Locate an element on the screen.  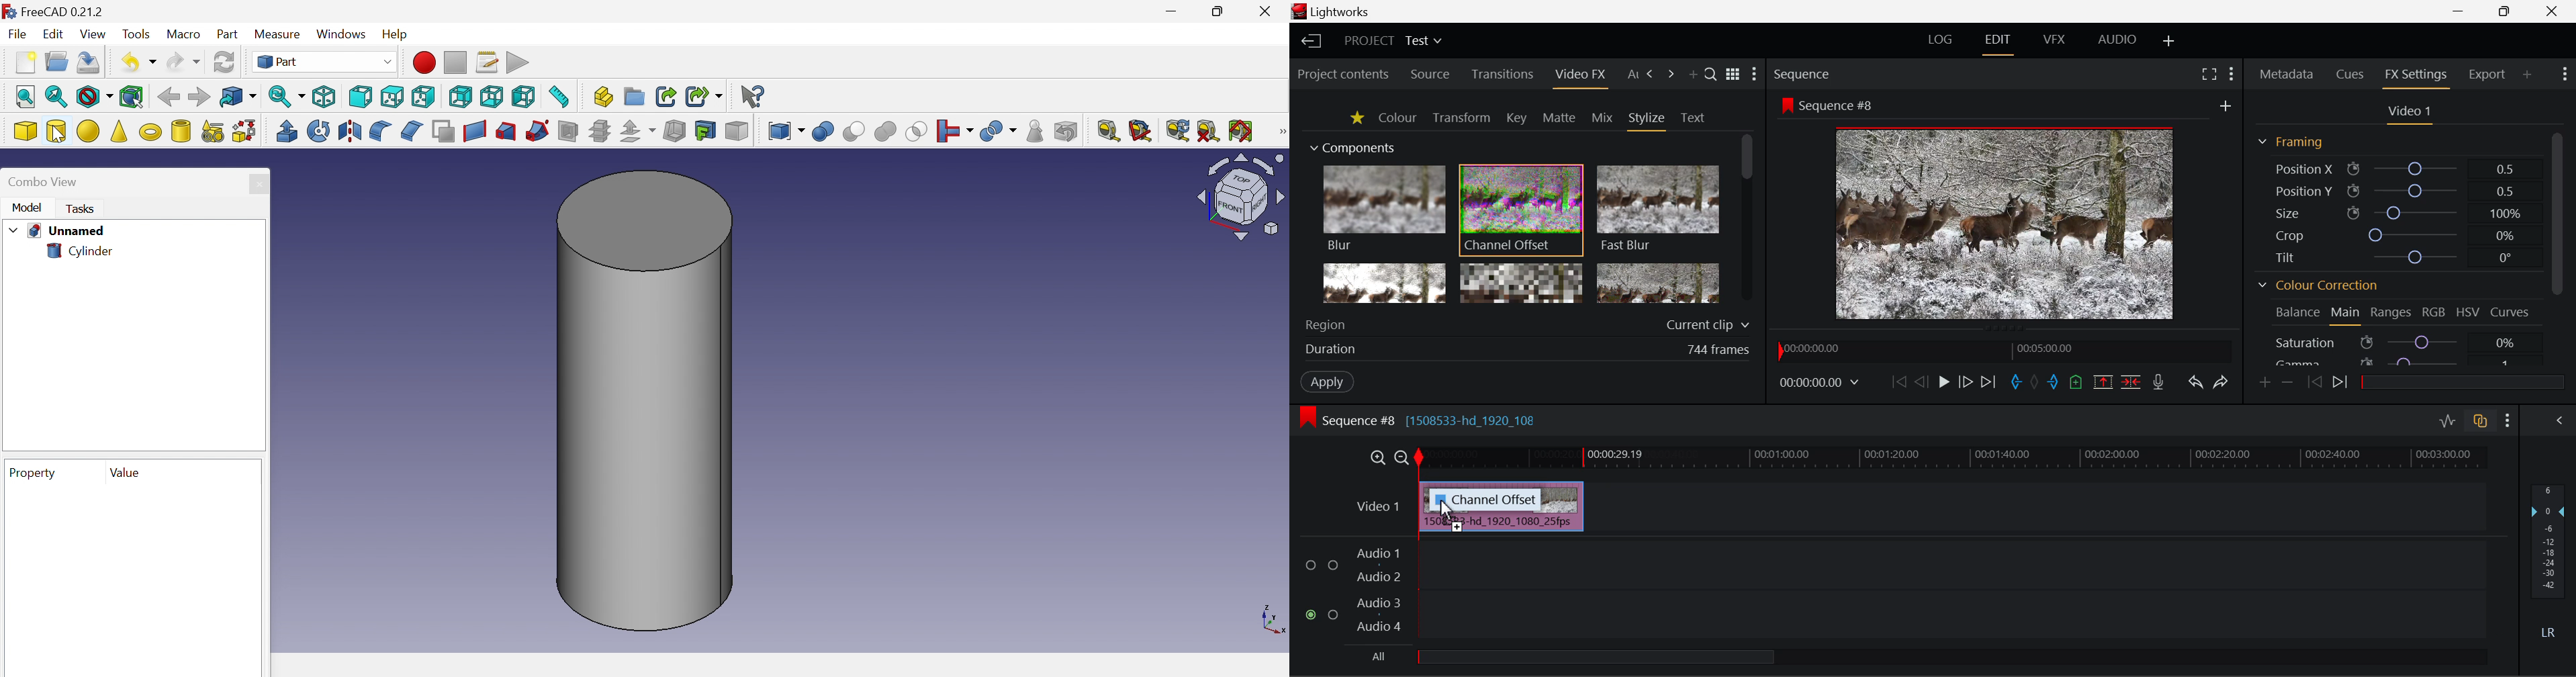
Back is located at coordinates (169, 99).